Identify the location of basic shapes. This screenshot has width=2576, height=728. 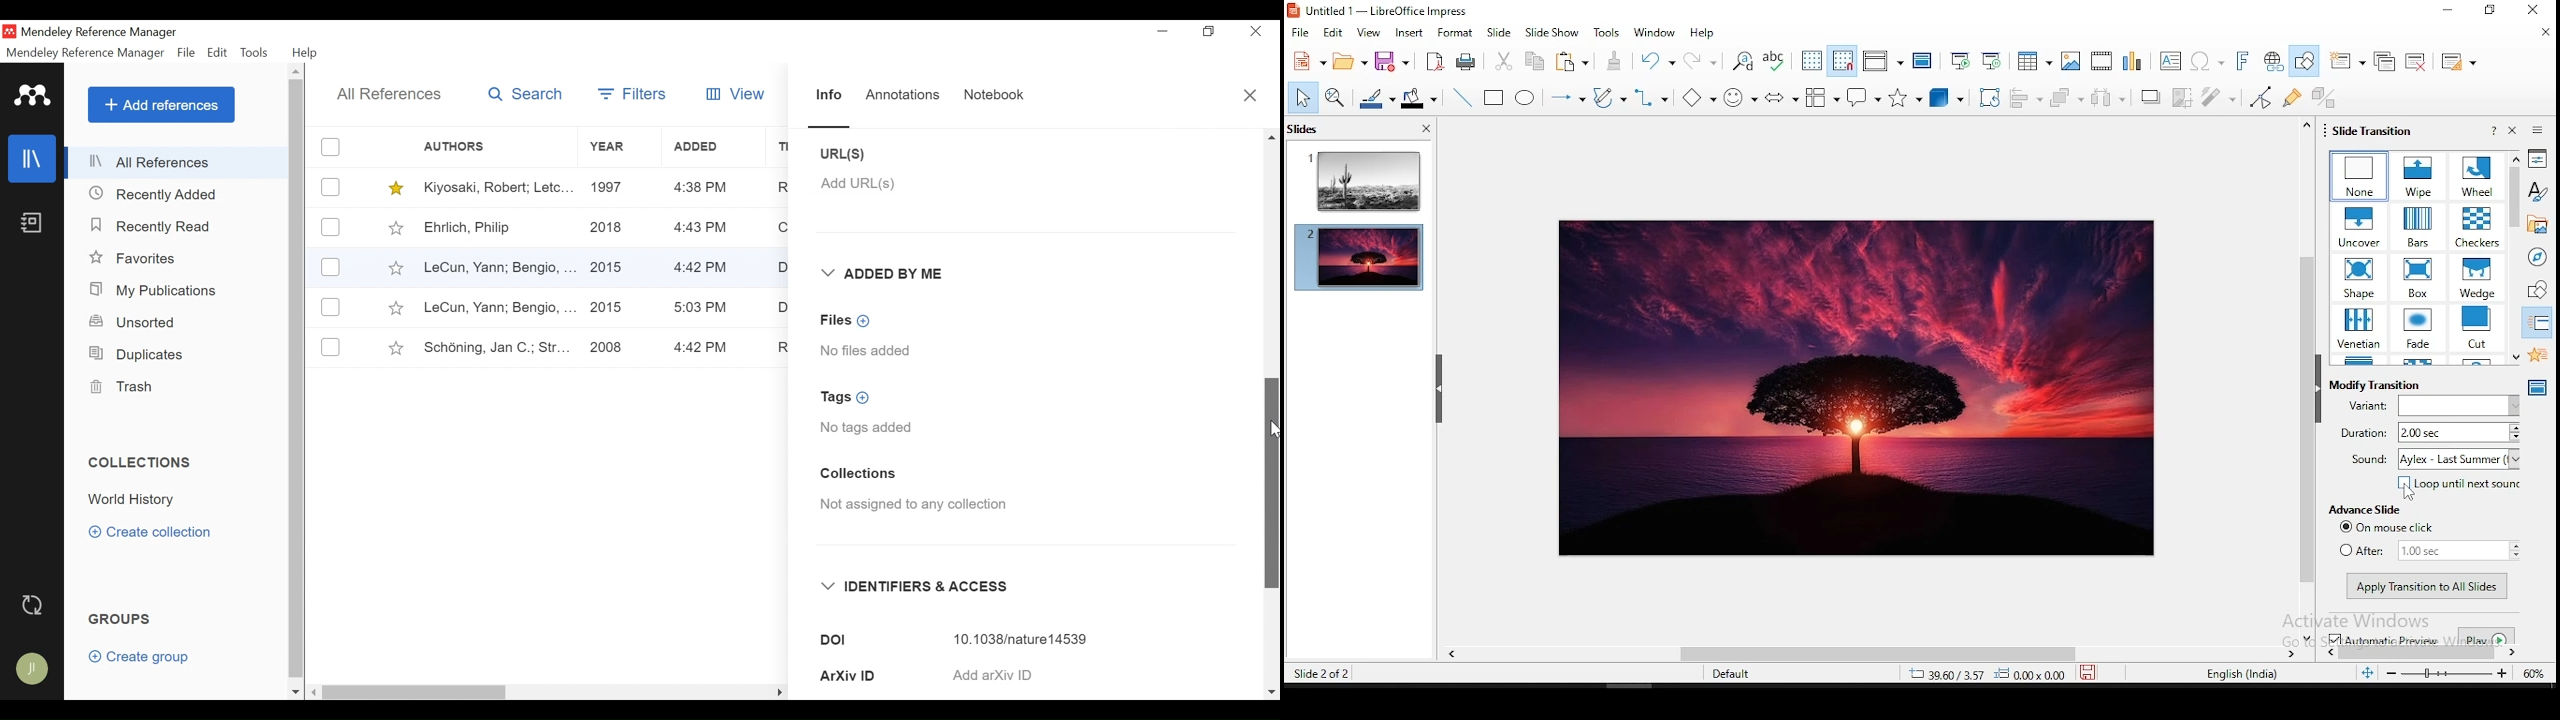
(1696, 100).